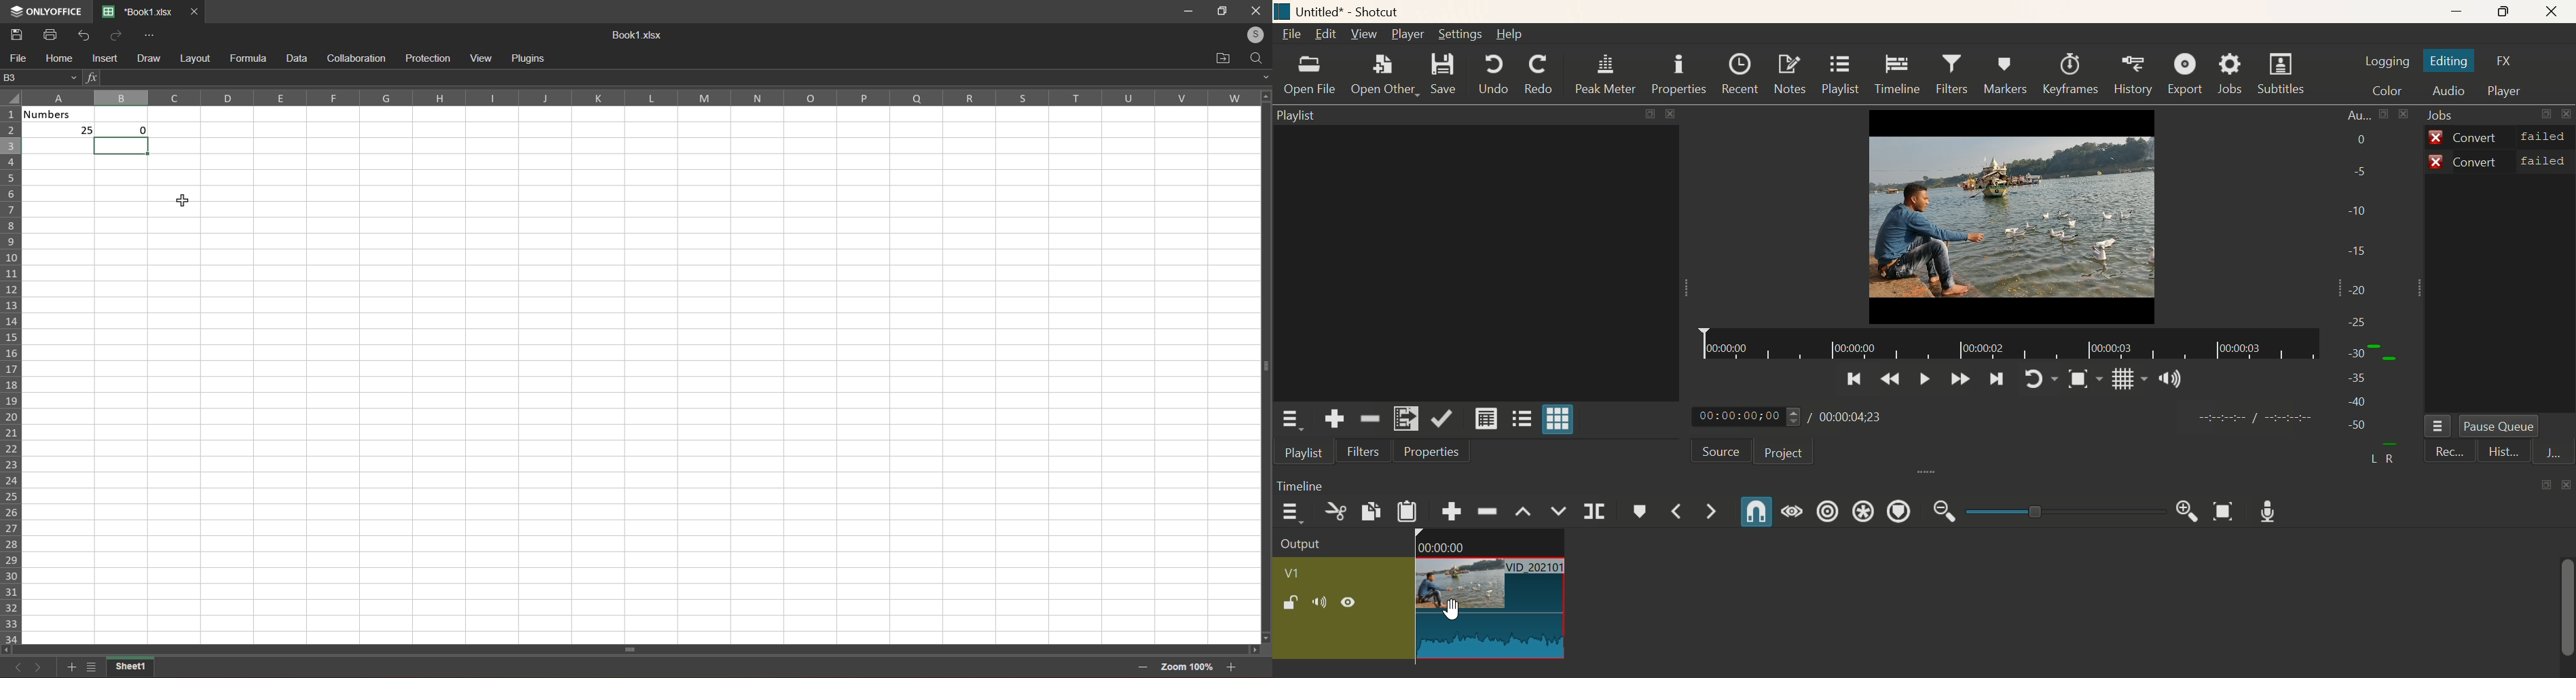 This screenshot has height=700, width=2576. I want to click on FX, so click(2509, 61).